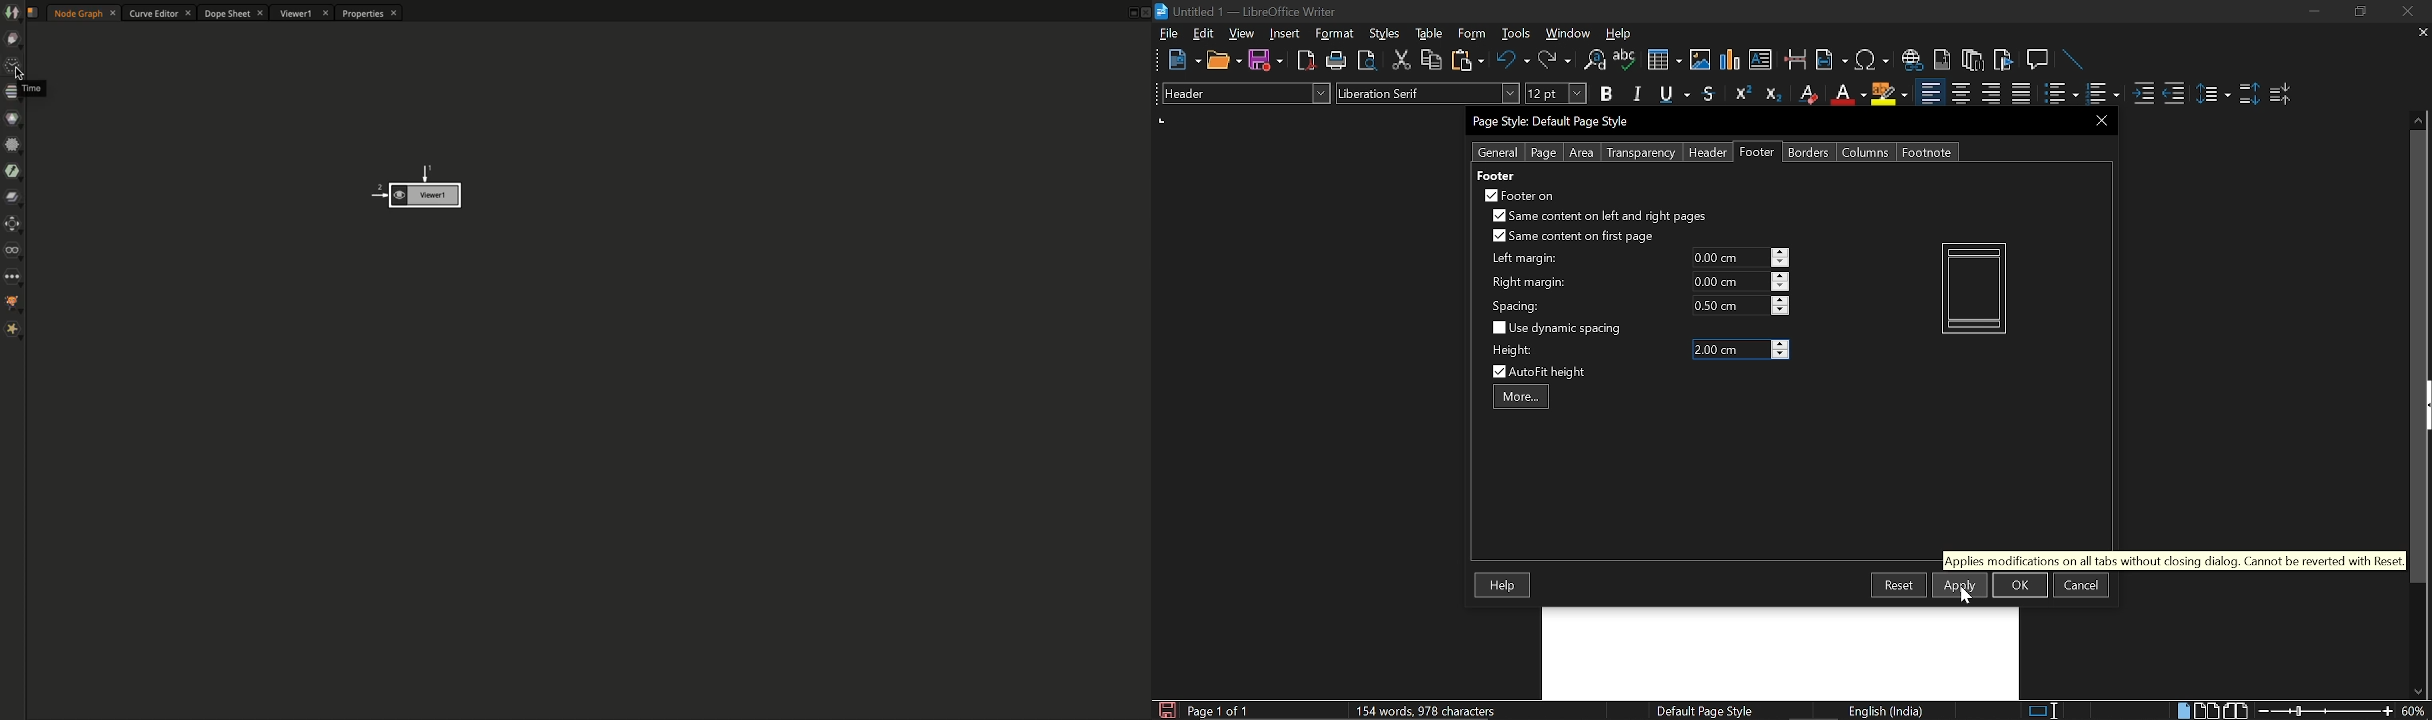 This screenshot has width=2436, height=728. What do you see at coordinates (2047, 711) in the screenshot?
I see `Standard seleciton` at bounding box center [2047, 711].